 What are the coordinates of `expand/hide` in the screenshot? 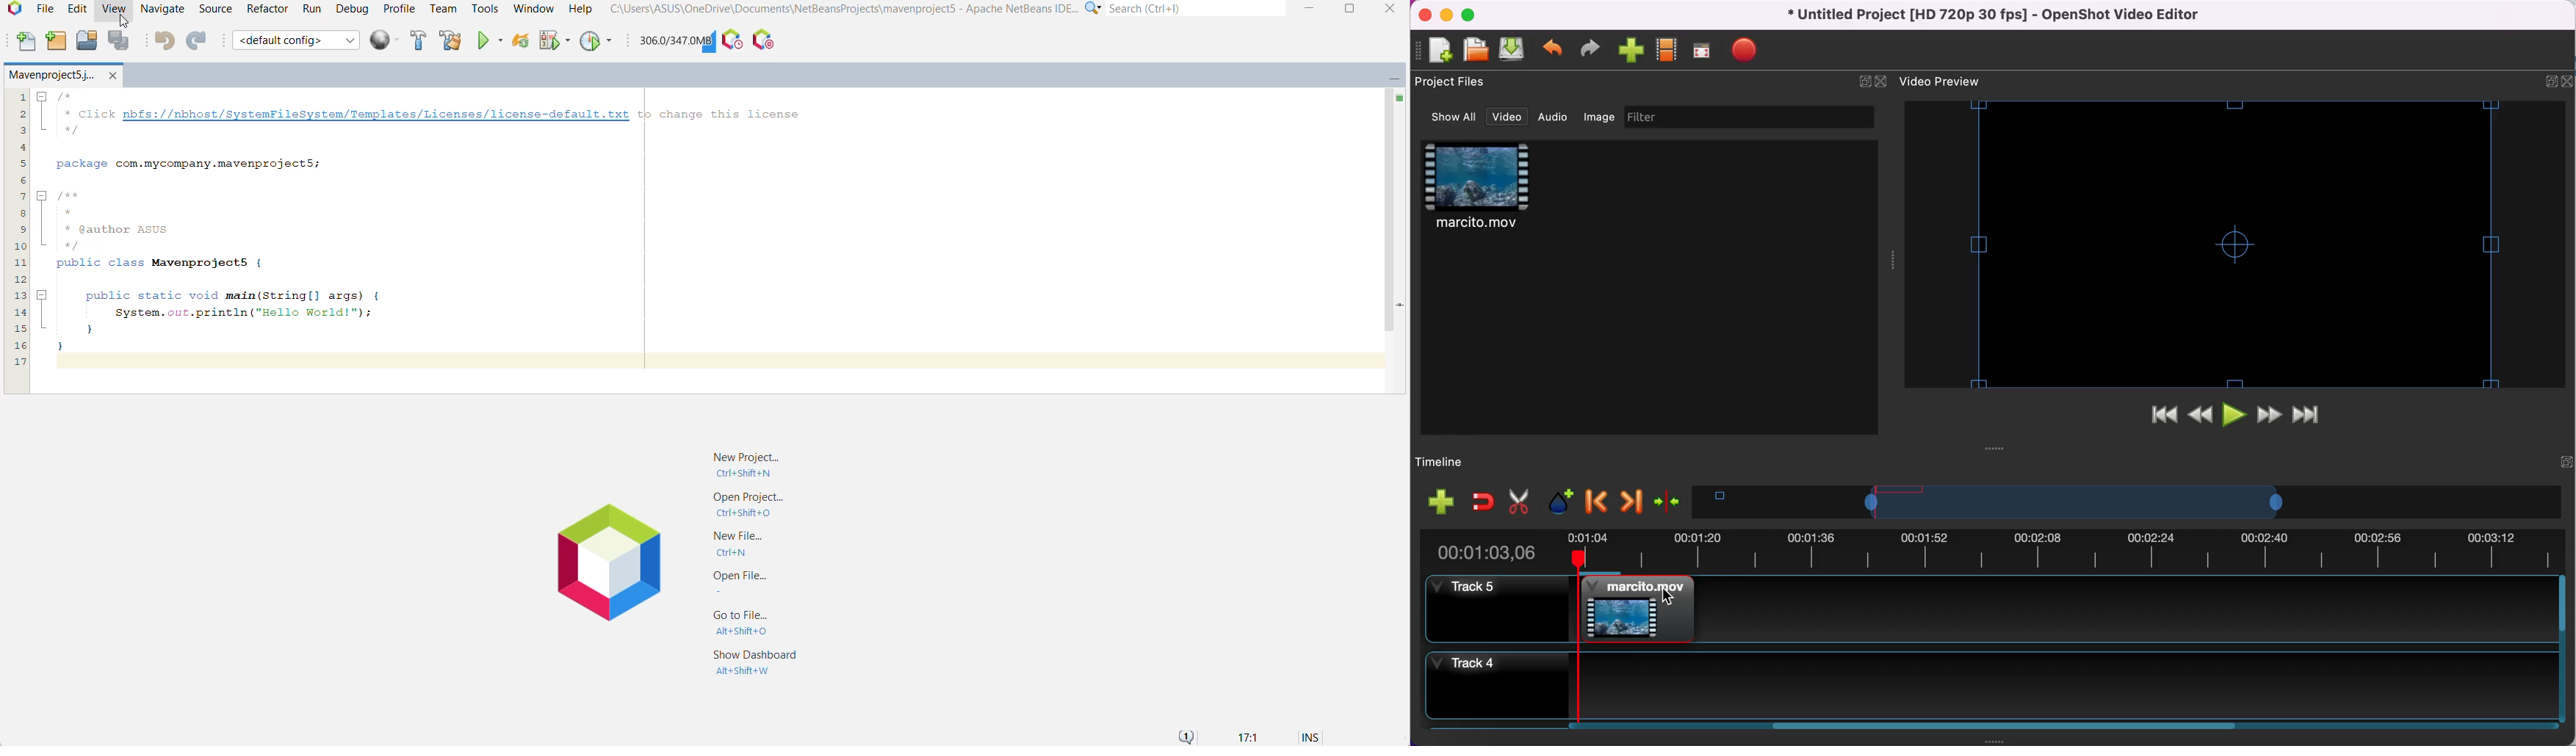 It's located at (2533, 81).